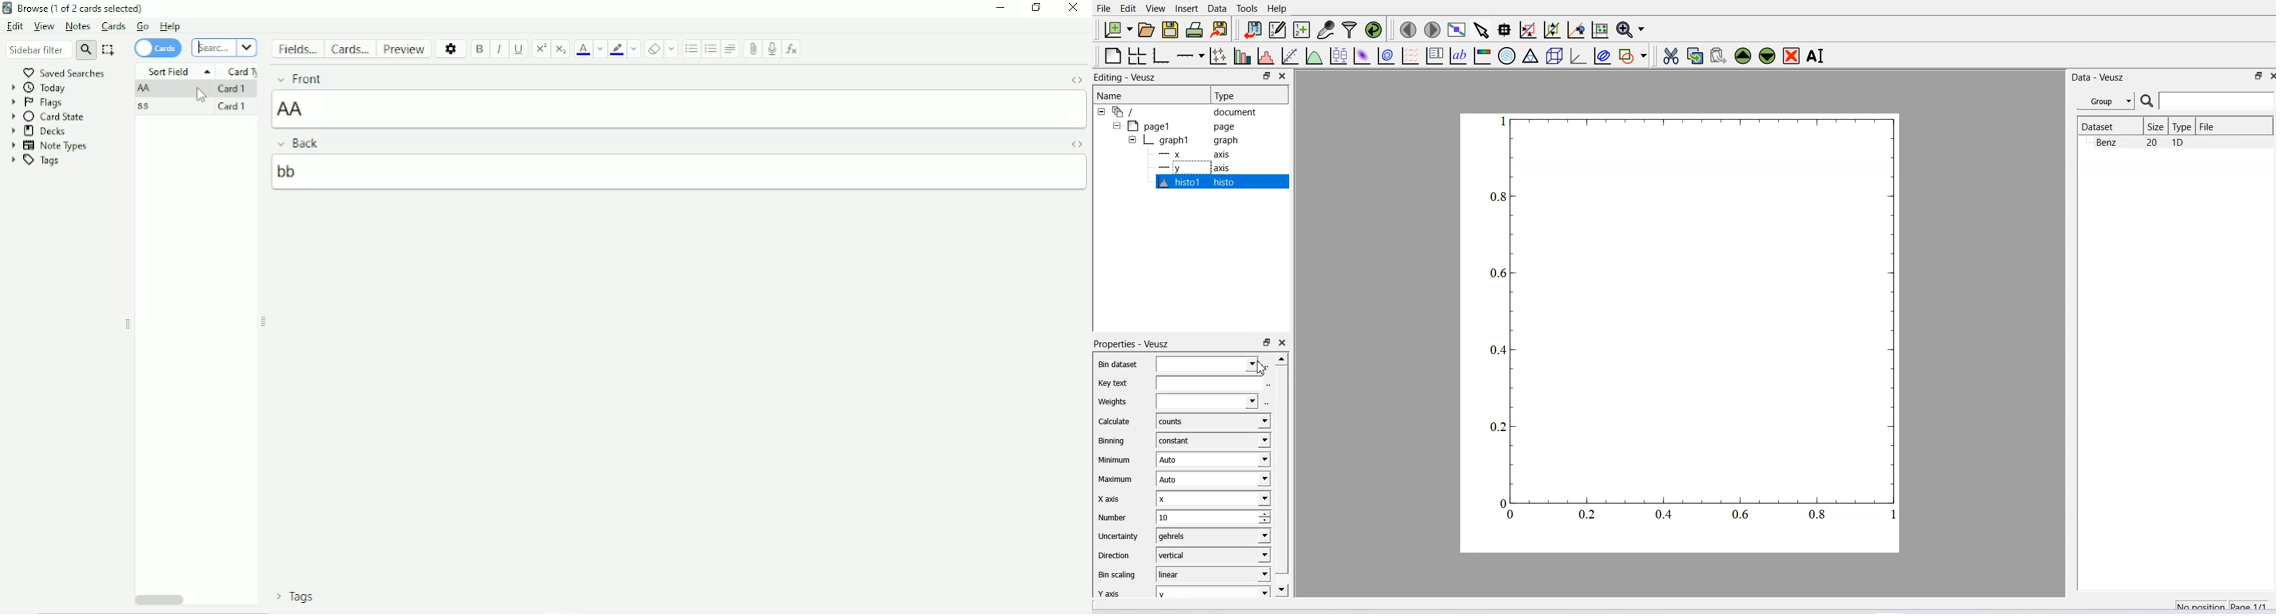 The image size is (2296, 616). I want to click on Name, so click(1150, 95).